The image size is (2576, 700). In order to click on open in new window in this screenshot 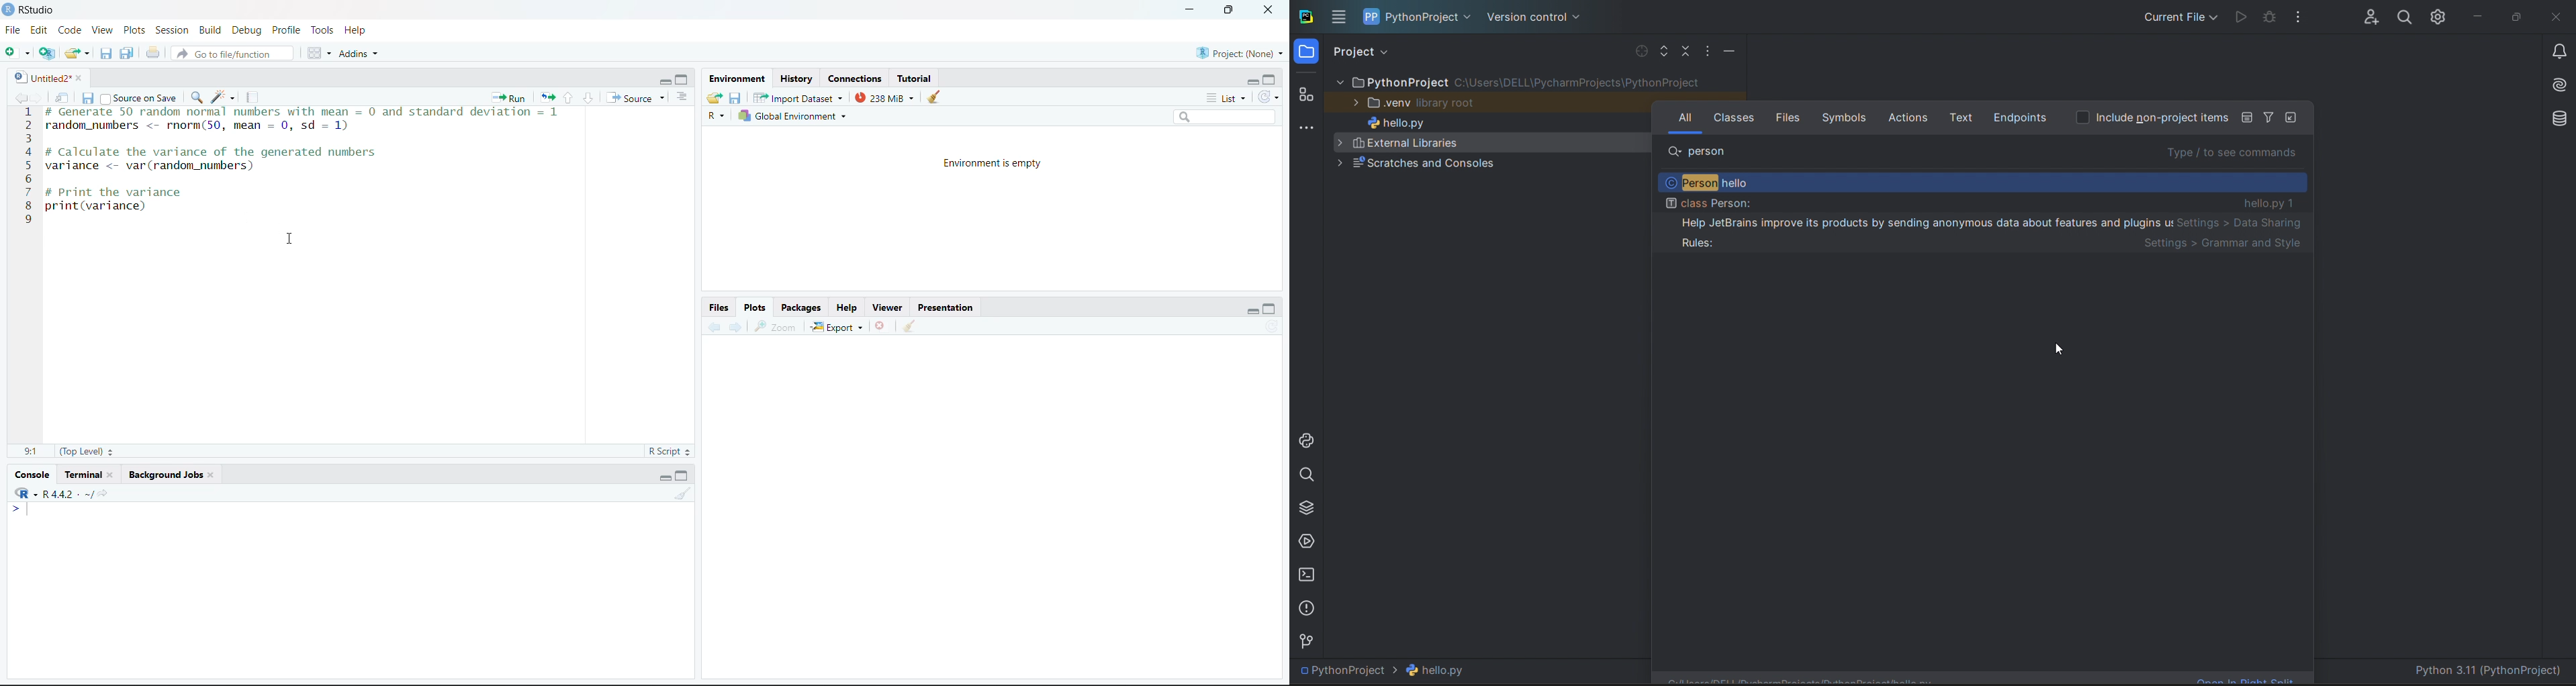, I will do `click(62, 97)`.